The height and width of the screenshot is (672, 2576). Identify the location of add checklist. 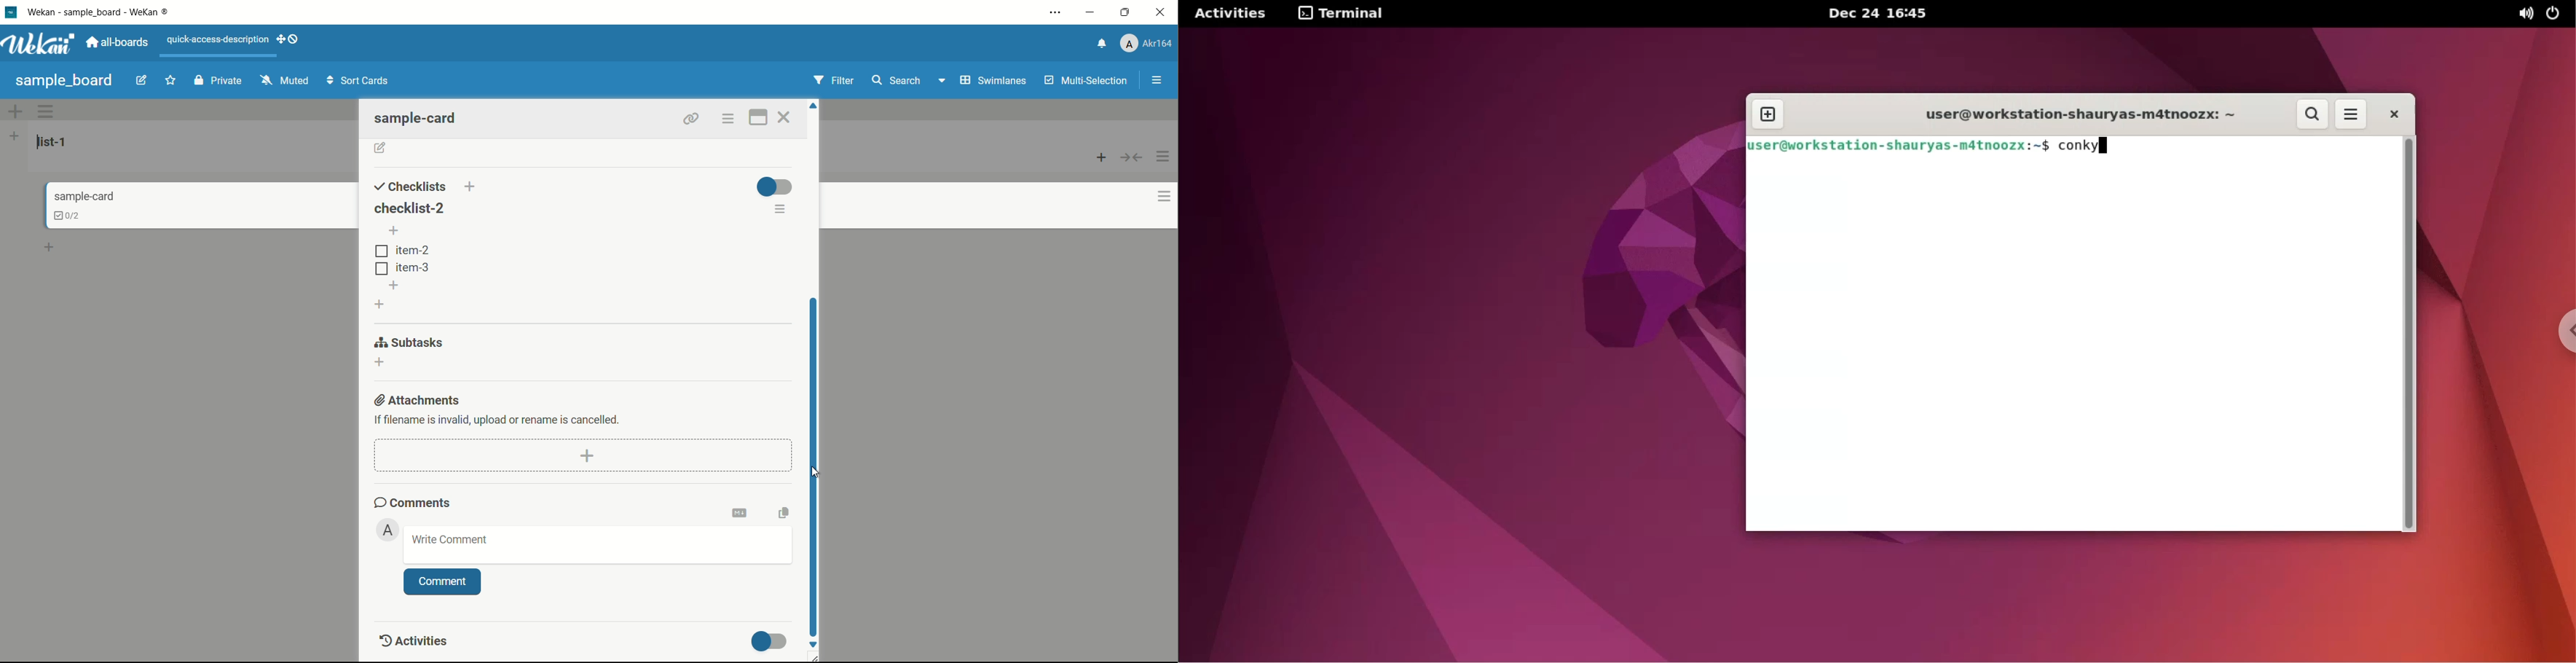
(380, 304).